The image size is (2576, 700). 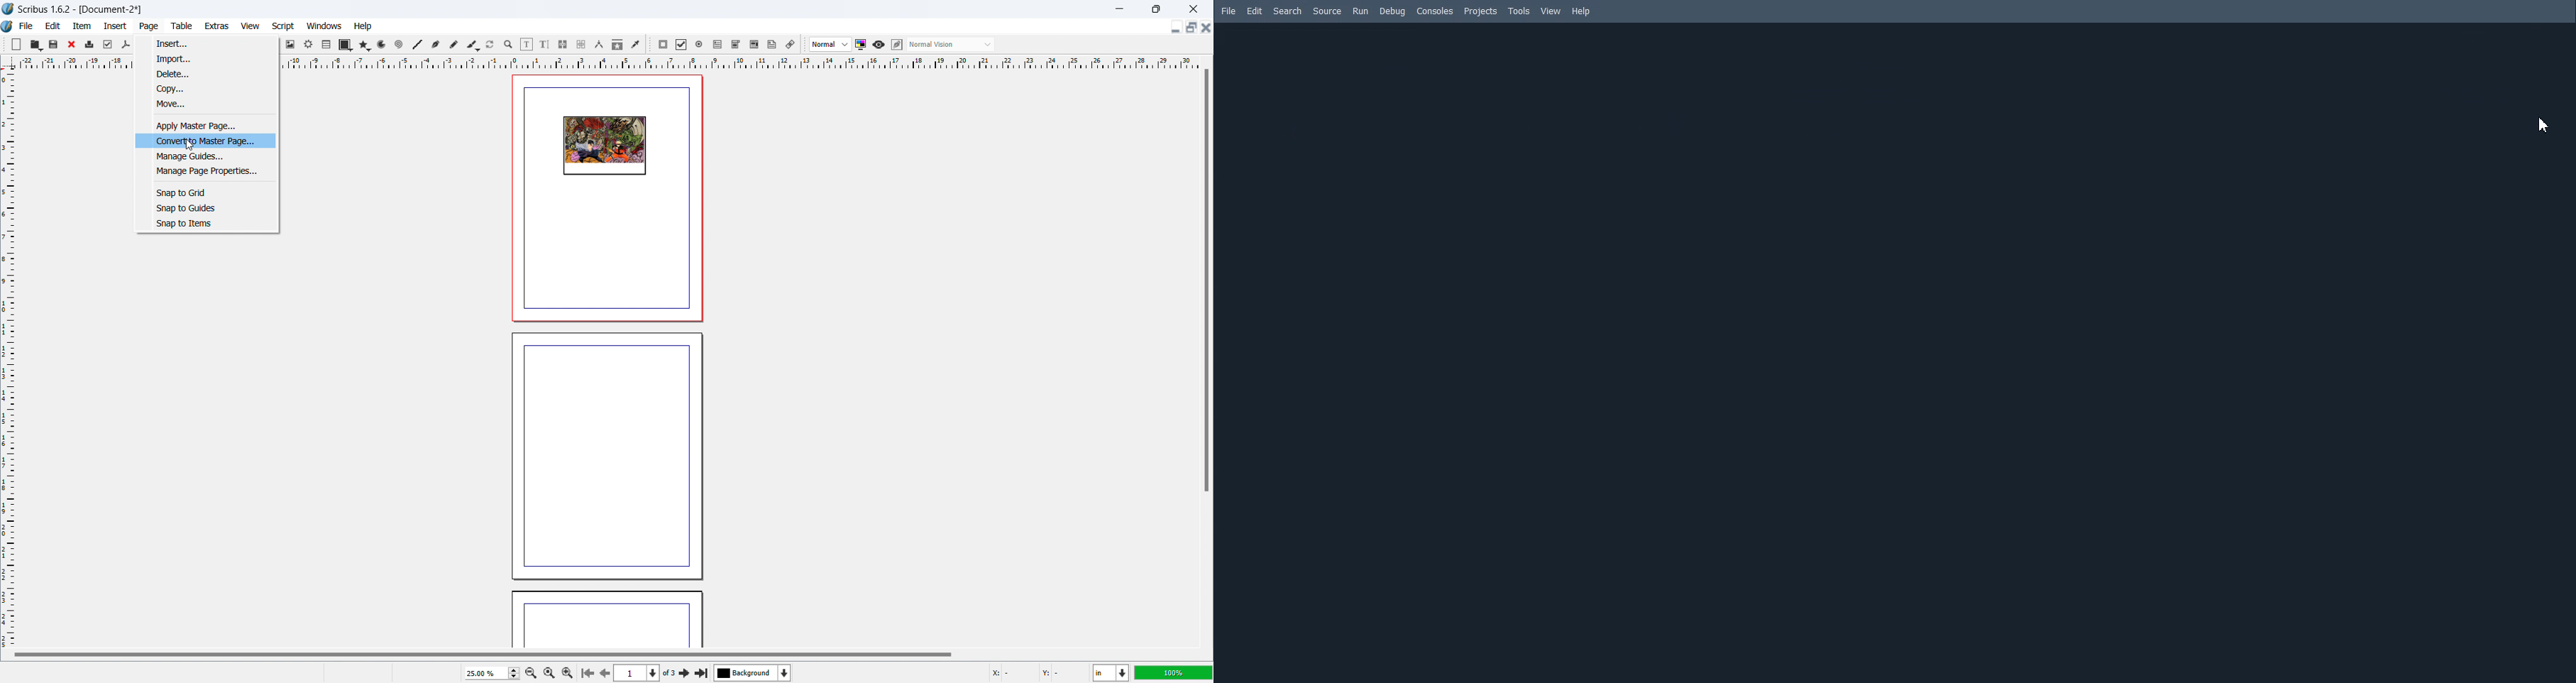 What do you see at coordinates (454, 45) in the screenshot?
I see `freehand line` at bounding box center [454, 45].